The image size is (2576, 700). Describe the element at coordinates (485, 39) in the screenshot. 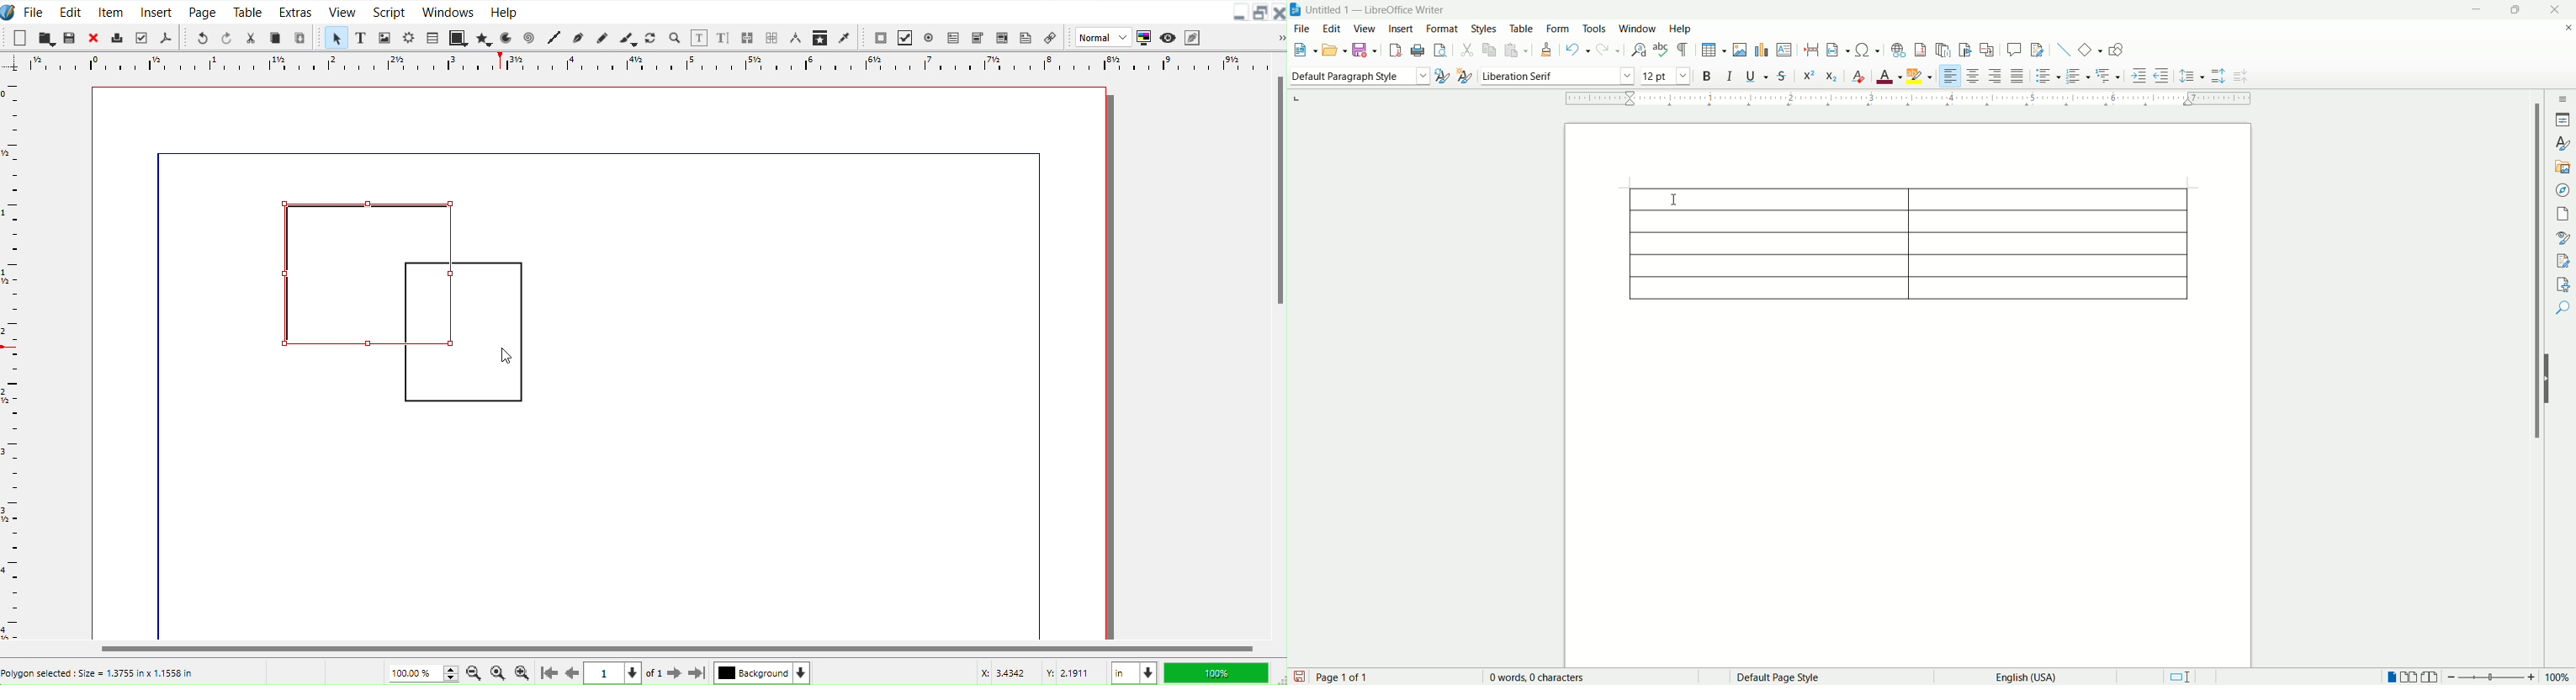

I see `Polygon` at that location.